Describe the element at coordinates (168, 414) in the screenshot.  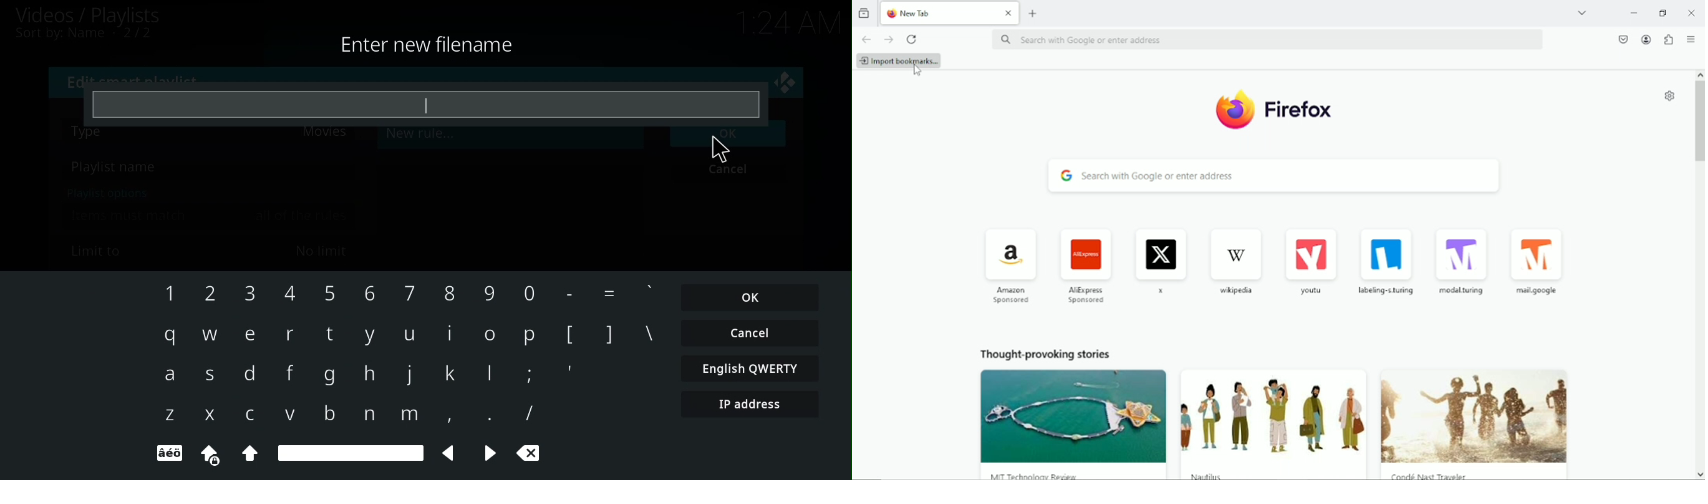
I see `z` at that location.